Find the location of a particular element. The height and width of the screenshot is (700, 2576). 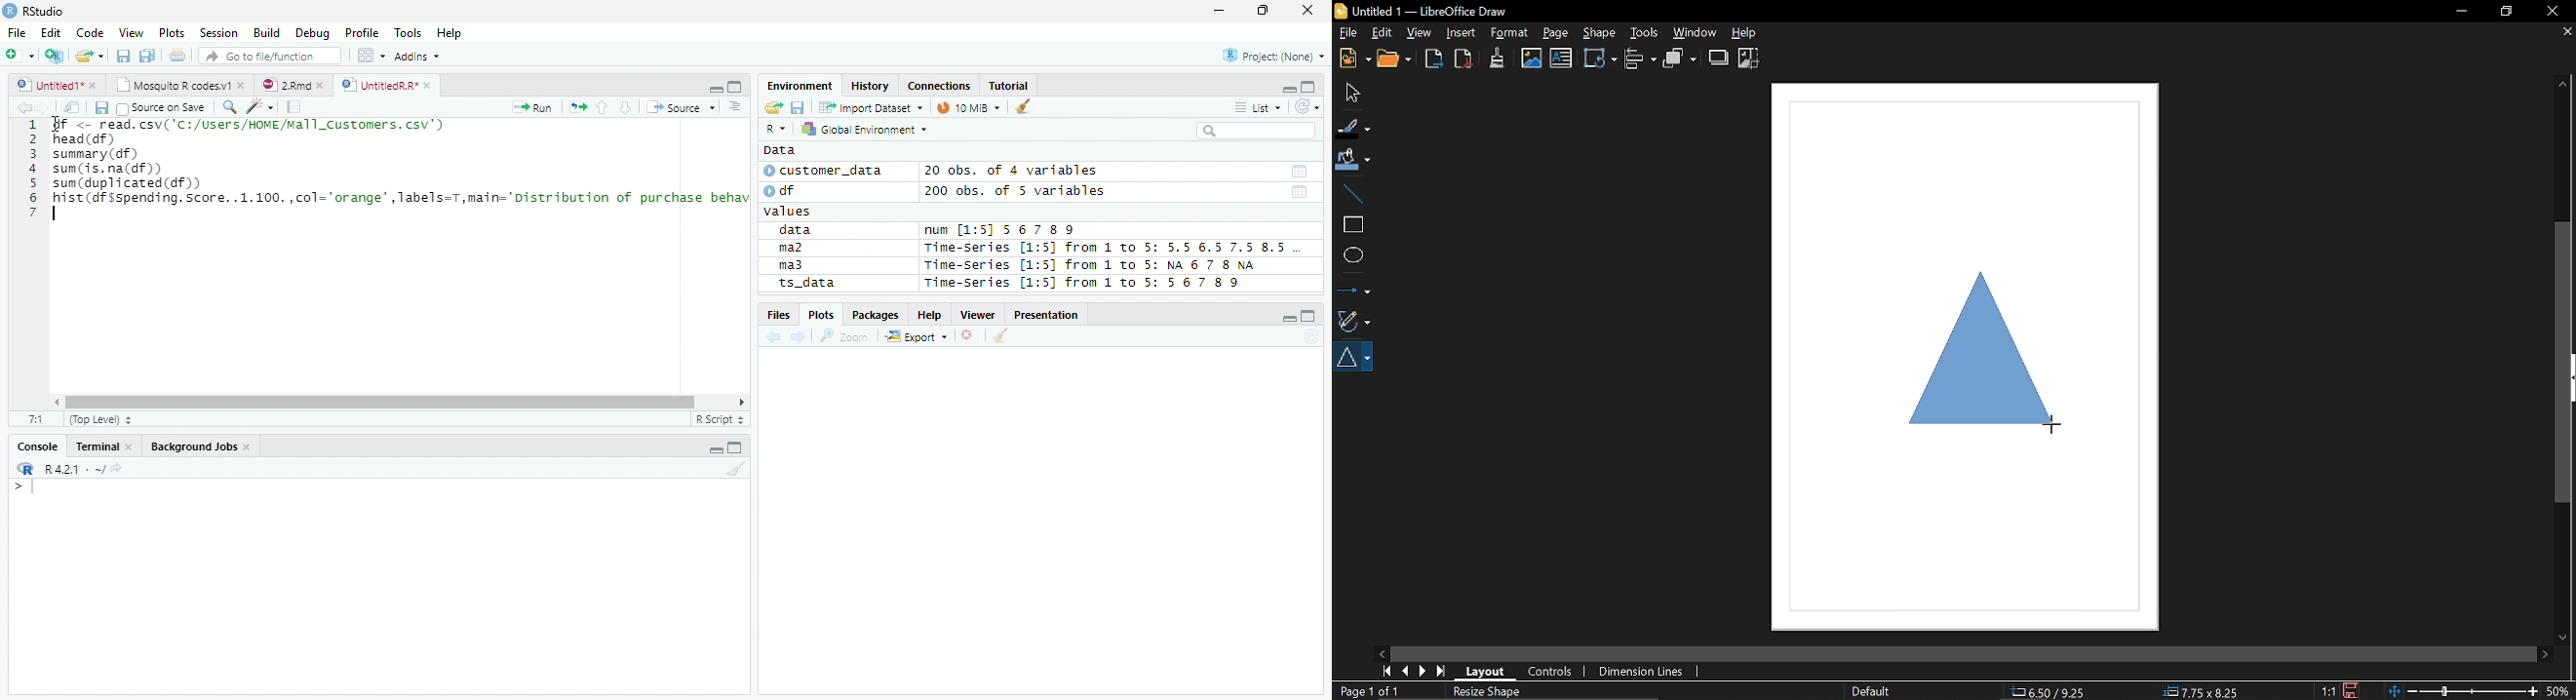

Help is located at coordinates (451, 33).